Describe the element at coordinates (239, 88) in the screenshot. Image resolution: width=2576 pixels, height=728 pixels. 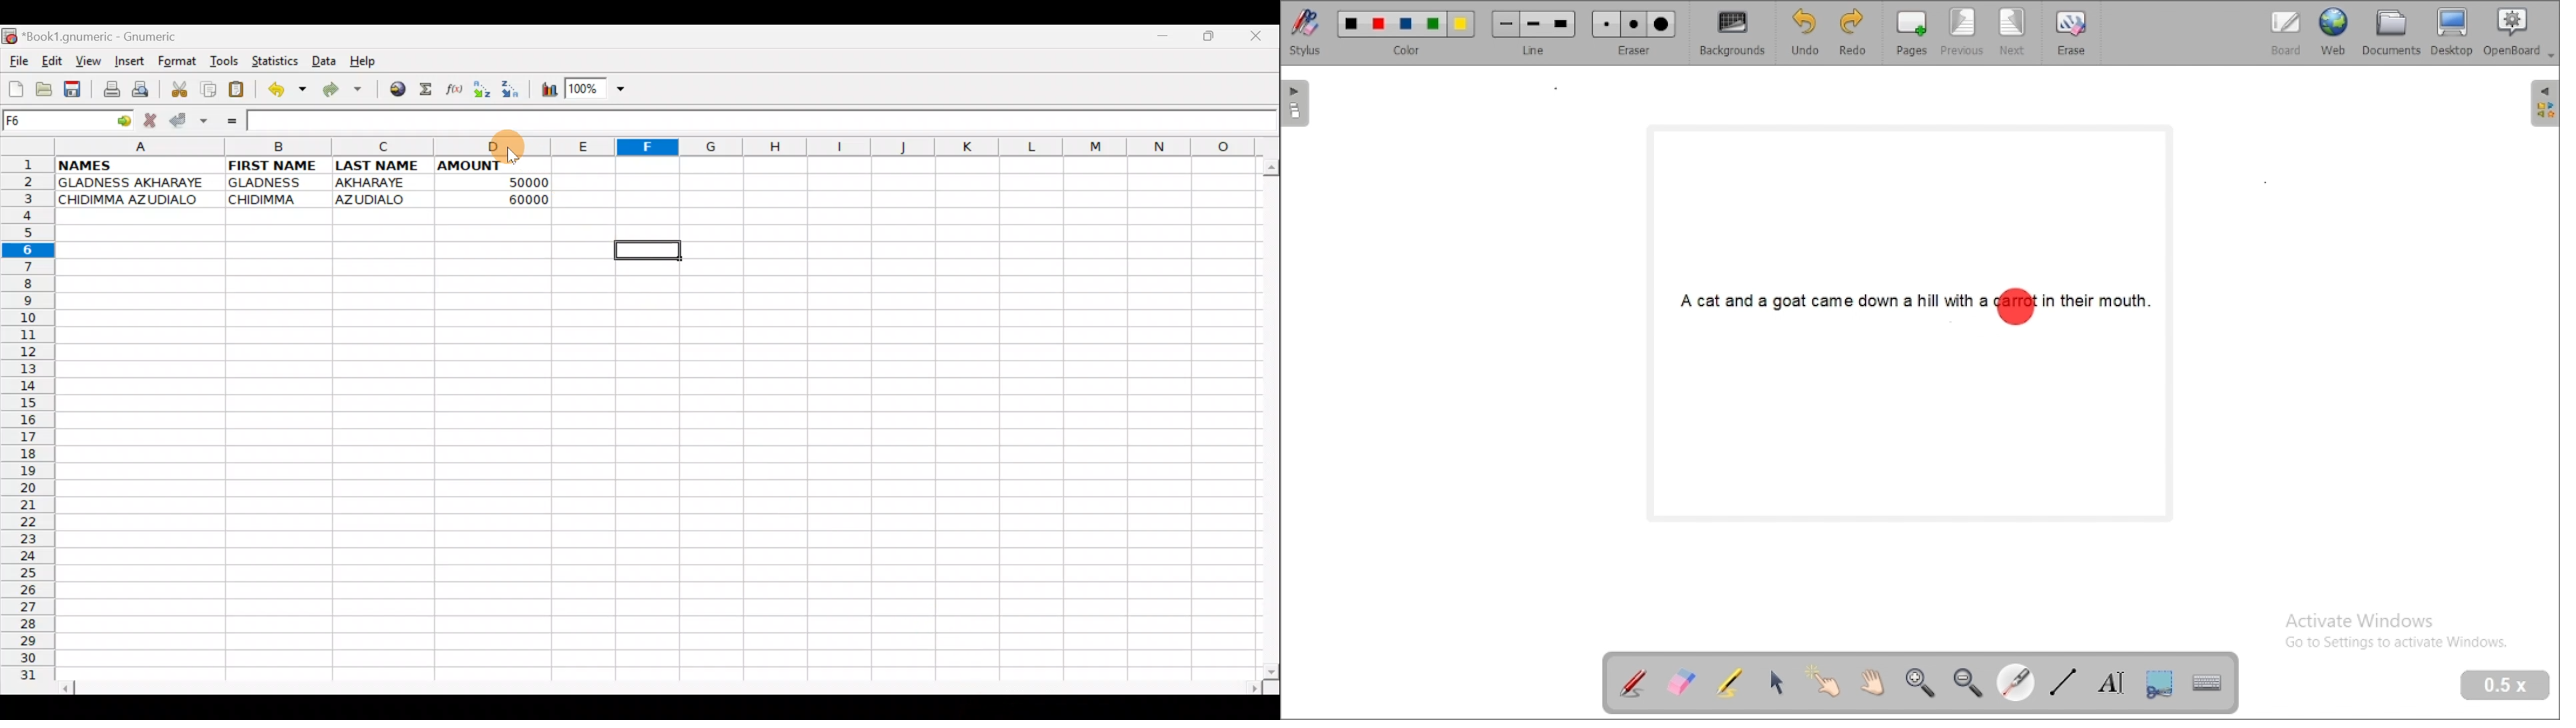
I see `Paste clipboard` at that location.